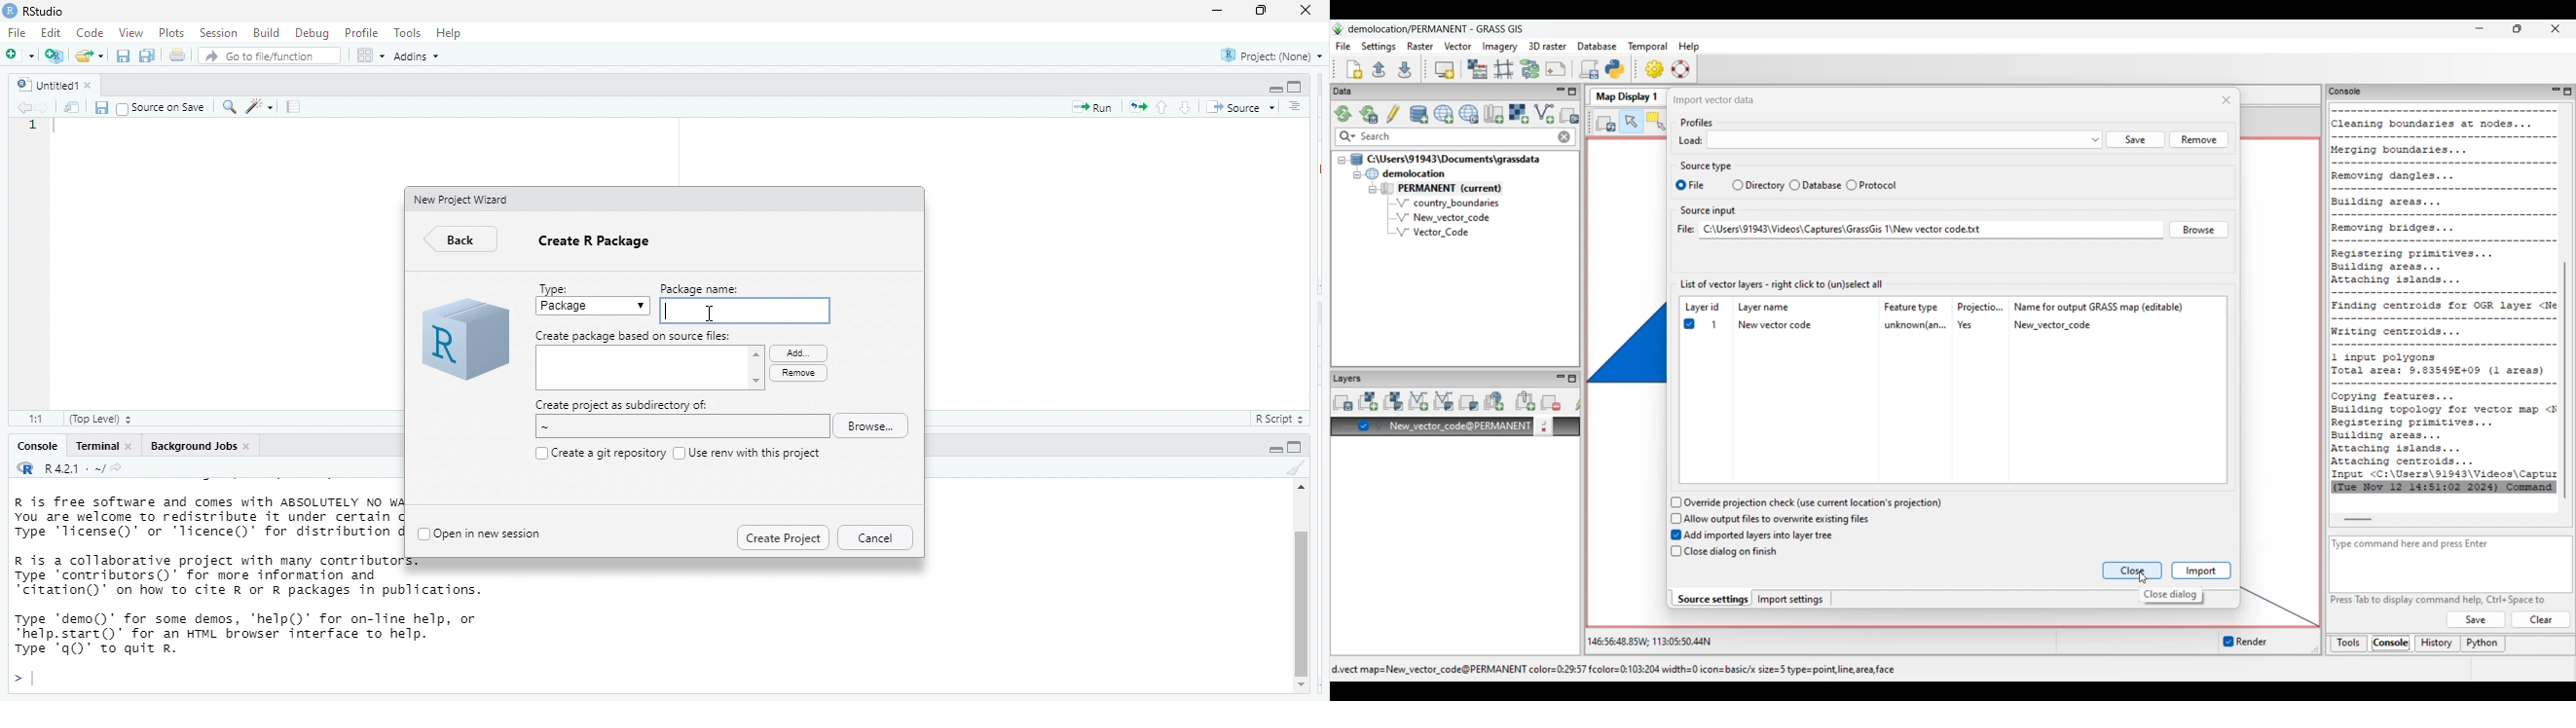  I want to click on print the current file, so click(175, 55).